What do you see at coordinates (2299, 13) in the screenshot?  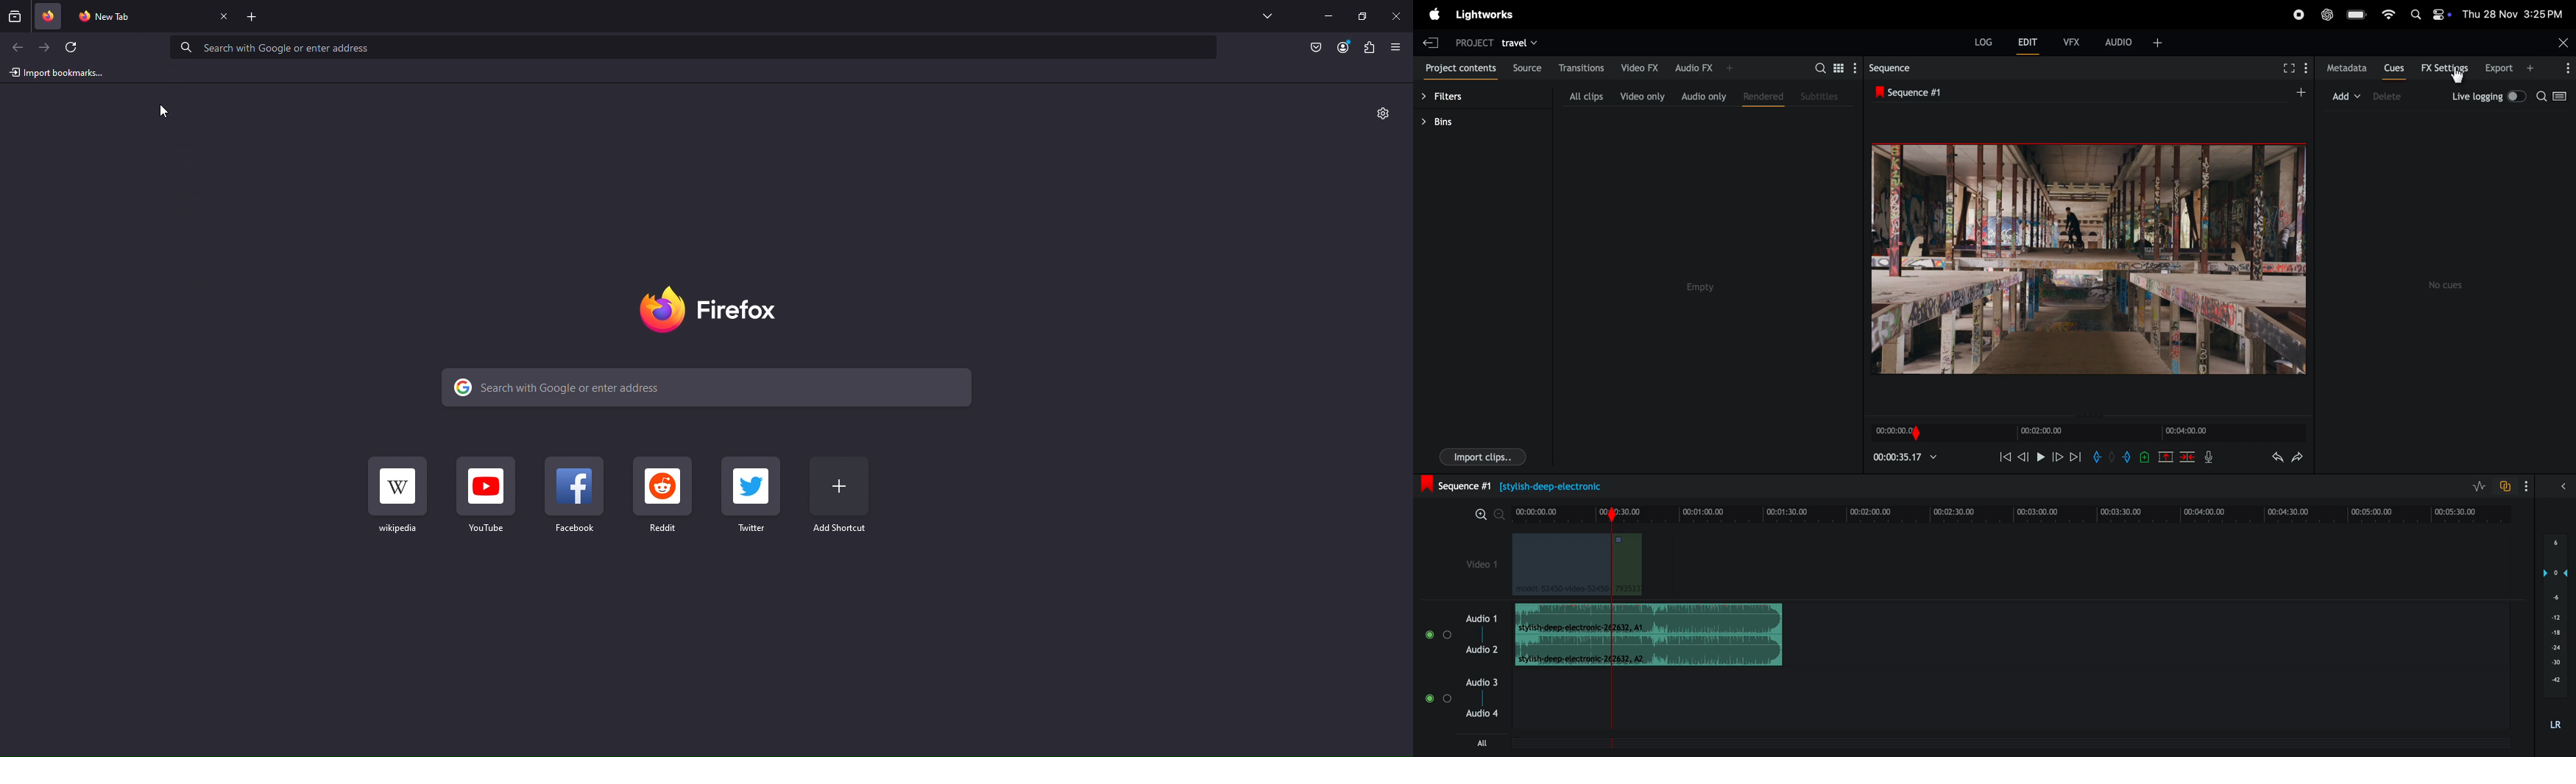 I see `record` at bounding box center [2299, 13].